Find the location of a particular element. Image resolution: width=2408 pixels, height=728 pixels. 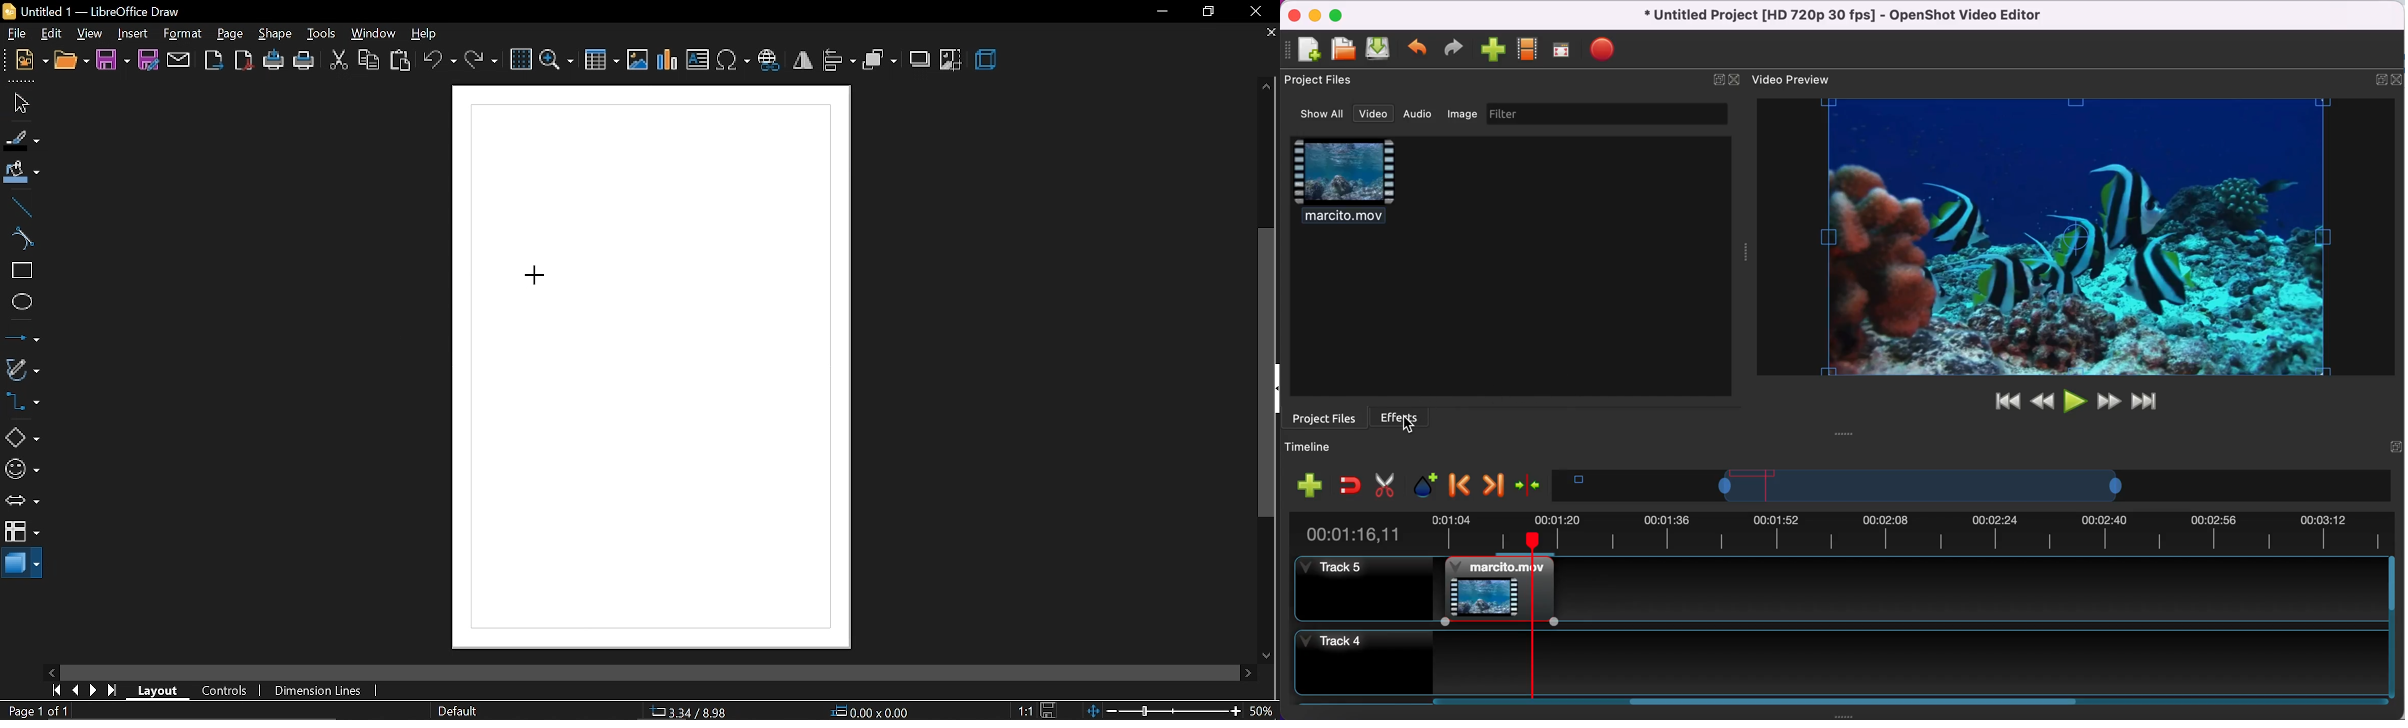

redo is located at coordinates (481, 61).